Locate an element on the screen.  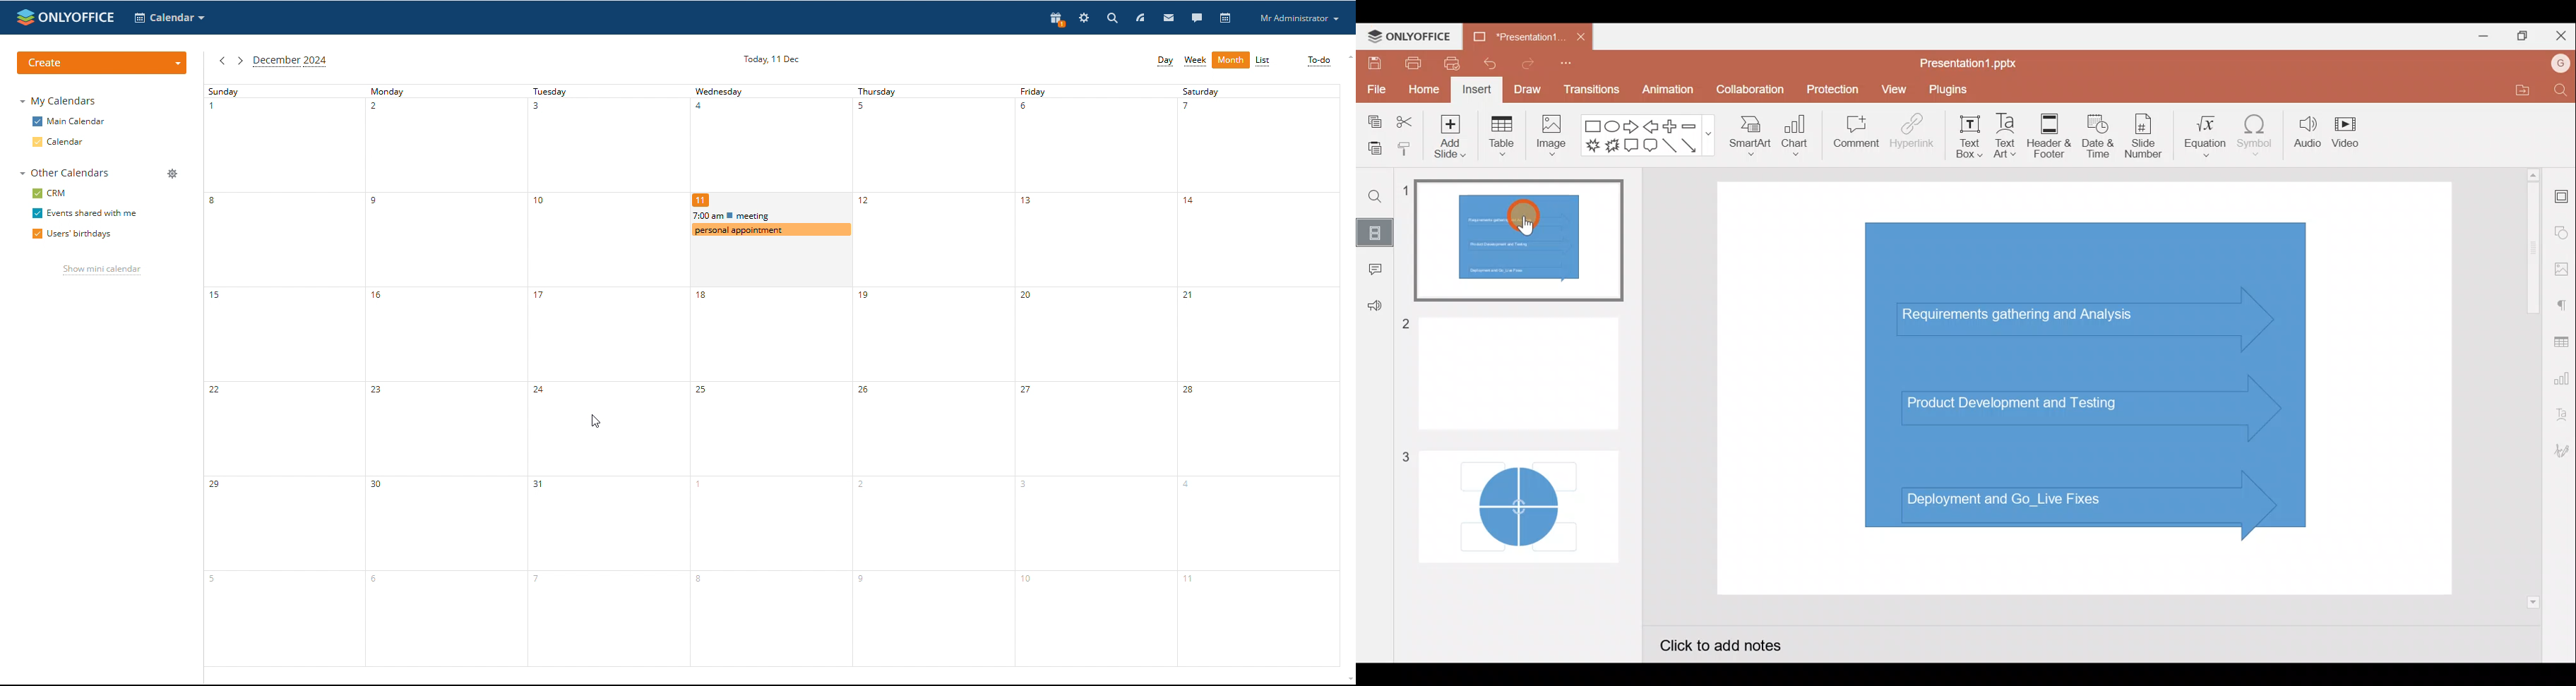
week view is located at coordinates (1195, 61).